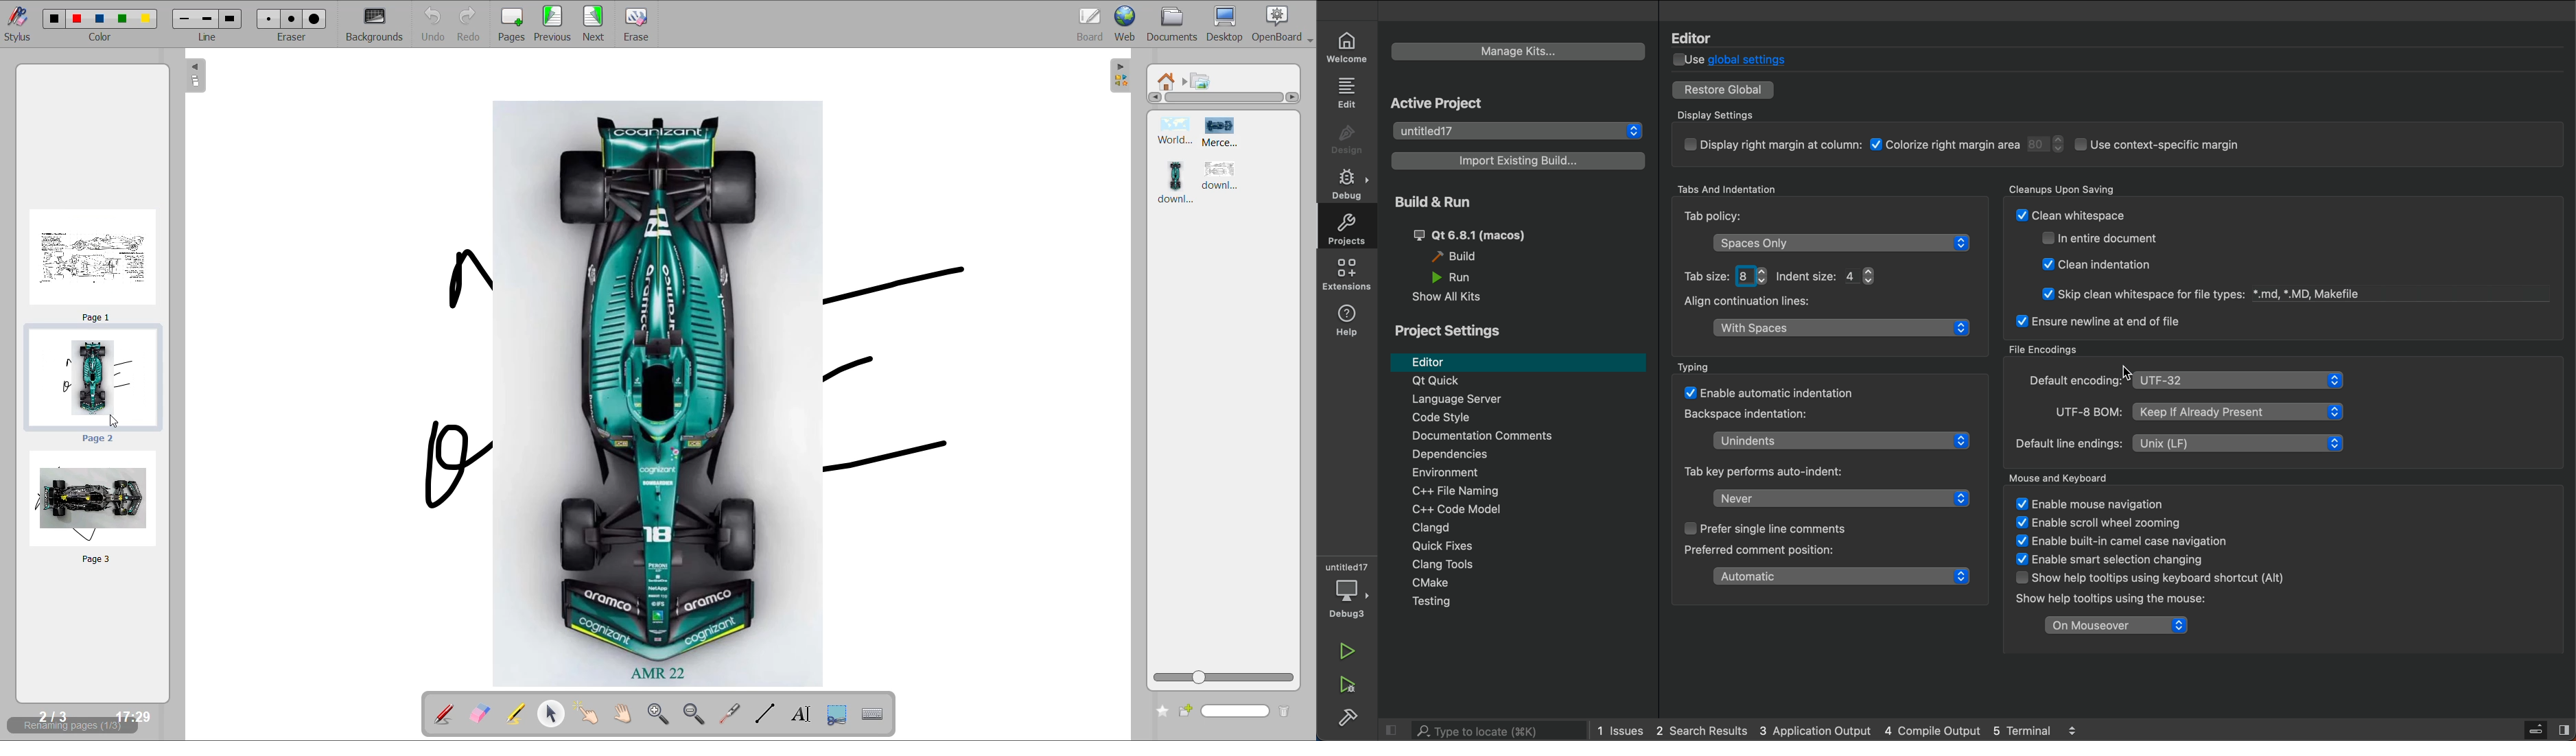  What do you see at coordinates (1221, 177) in the screenshot?
I see `image 4` at bounding box center [1221, 177].